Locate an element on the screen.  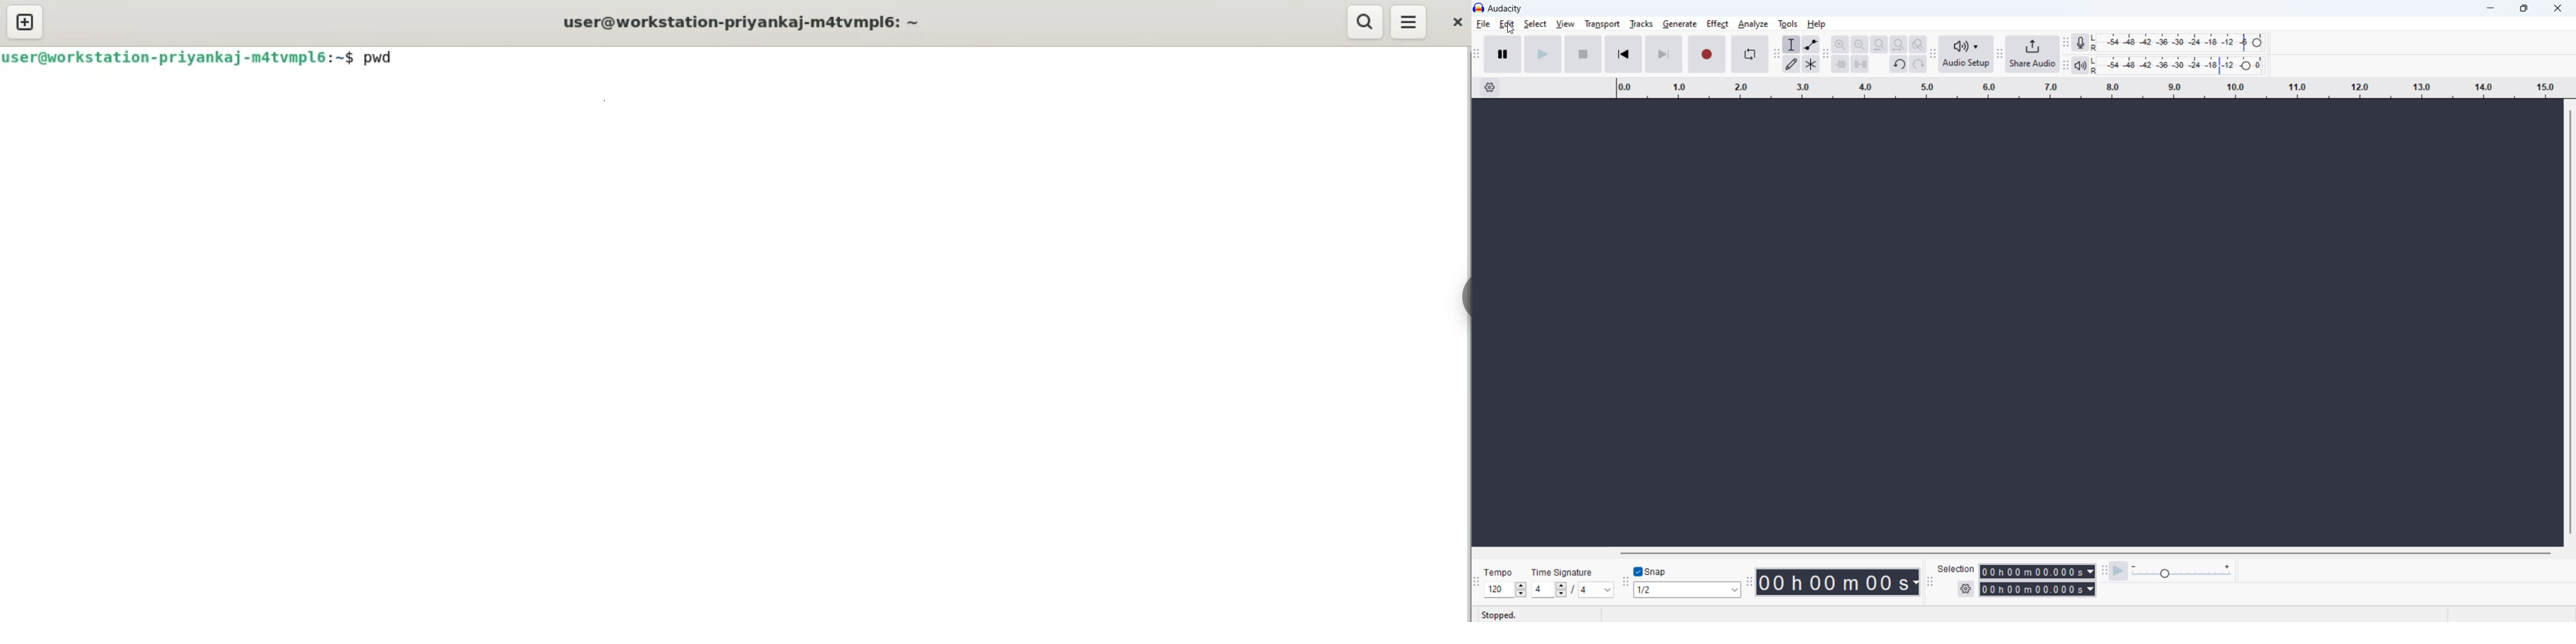
stop is located at coordinates (1583, 54).